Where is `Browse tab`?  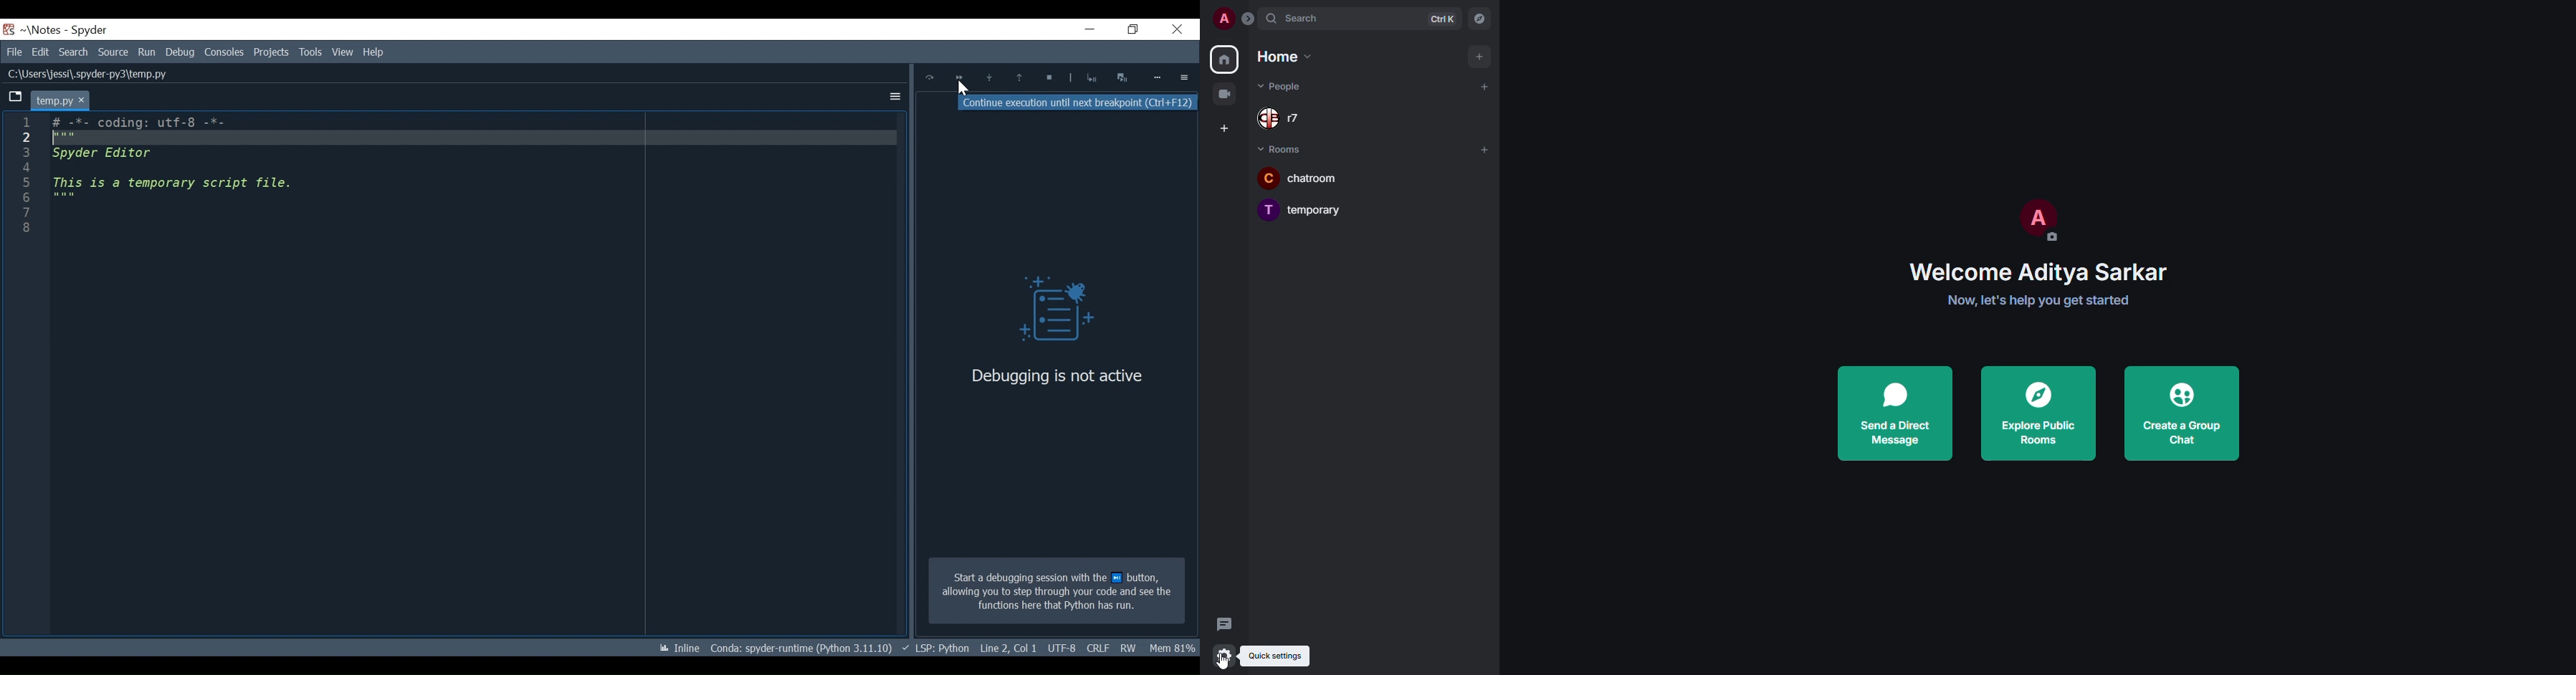
Browse tab is located at coordinates (15, 98).